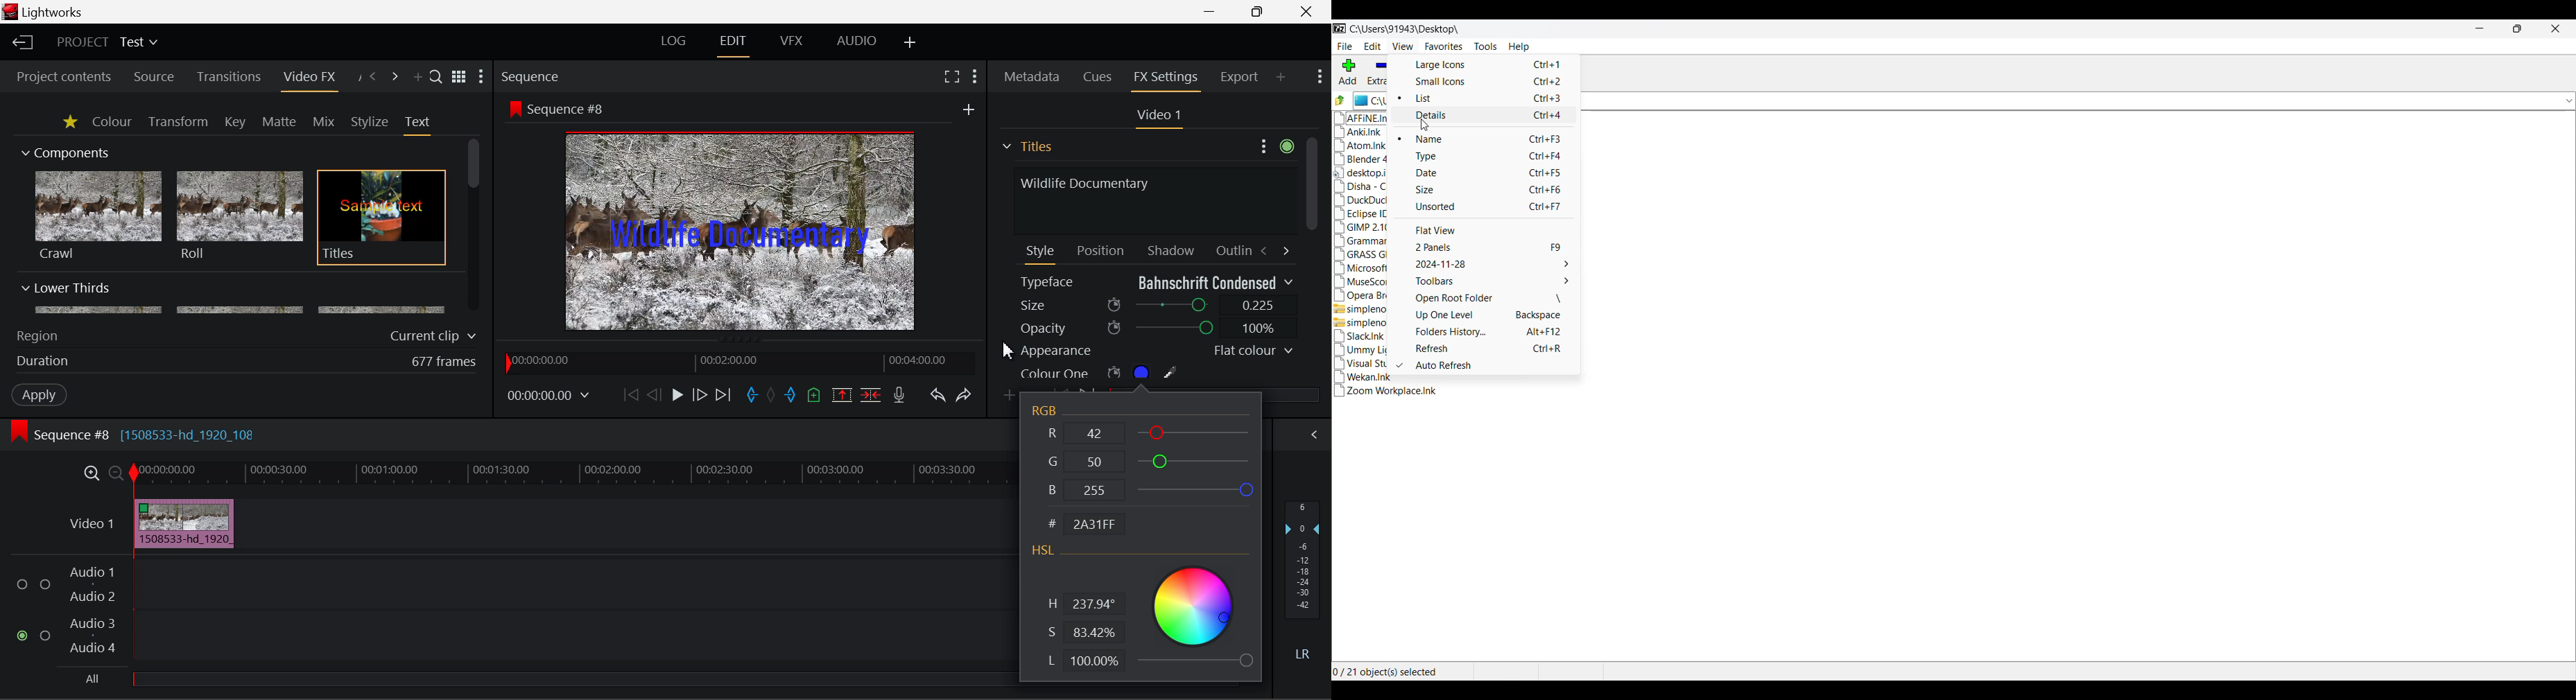 This screenshot has width=2576, height=700. What do you see at coordinates (108, 41) in the screenshot?
I see `Project Title` at bounding box center [108, 41].